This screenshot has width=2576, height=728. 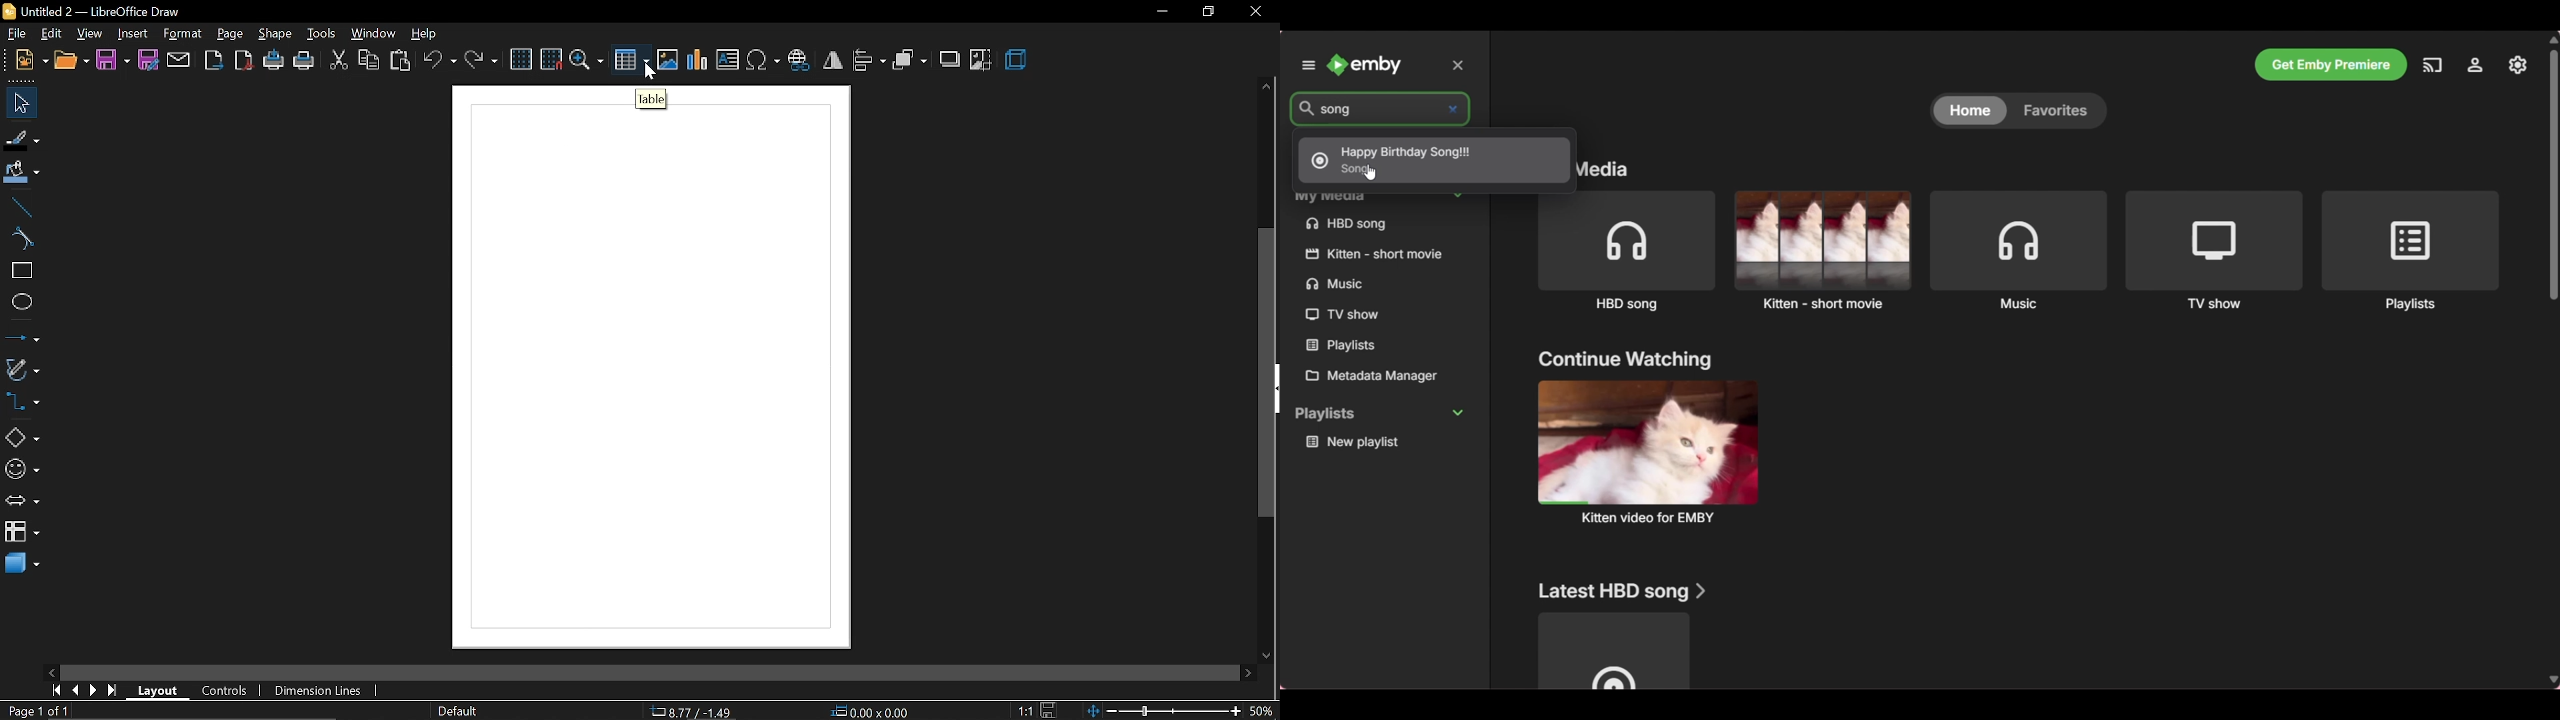 What do you see at coordinates (18, 271) in the screenshot?
I see `rectangle` at bounding box center [18, 271].